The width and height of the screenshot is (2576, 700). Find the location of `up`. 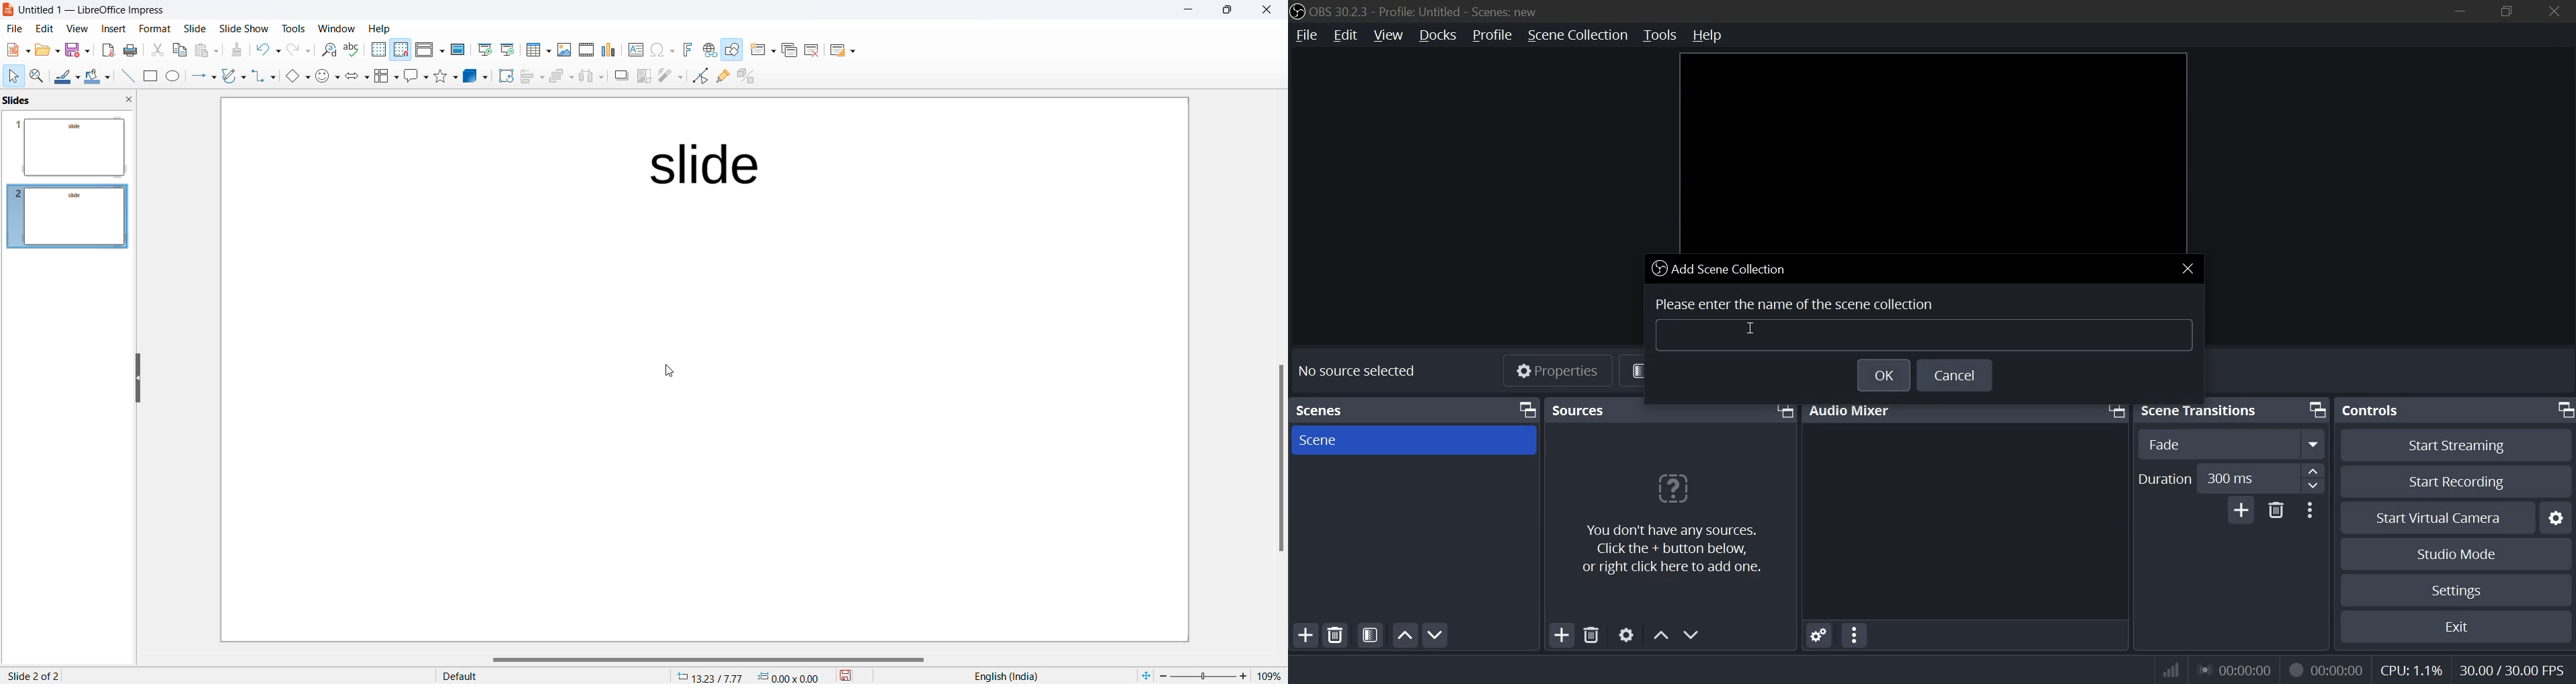

up is located at coordinates (2312, 470).